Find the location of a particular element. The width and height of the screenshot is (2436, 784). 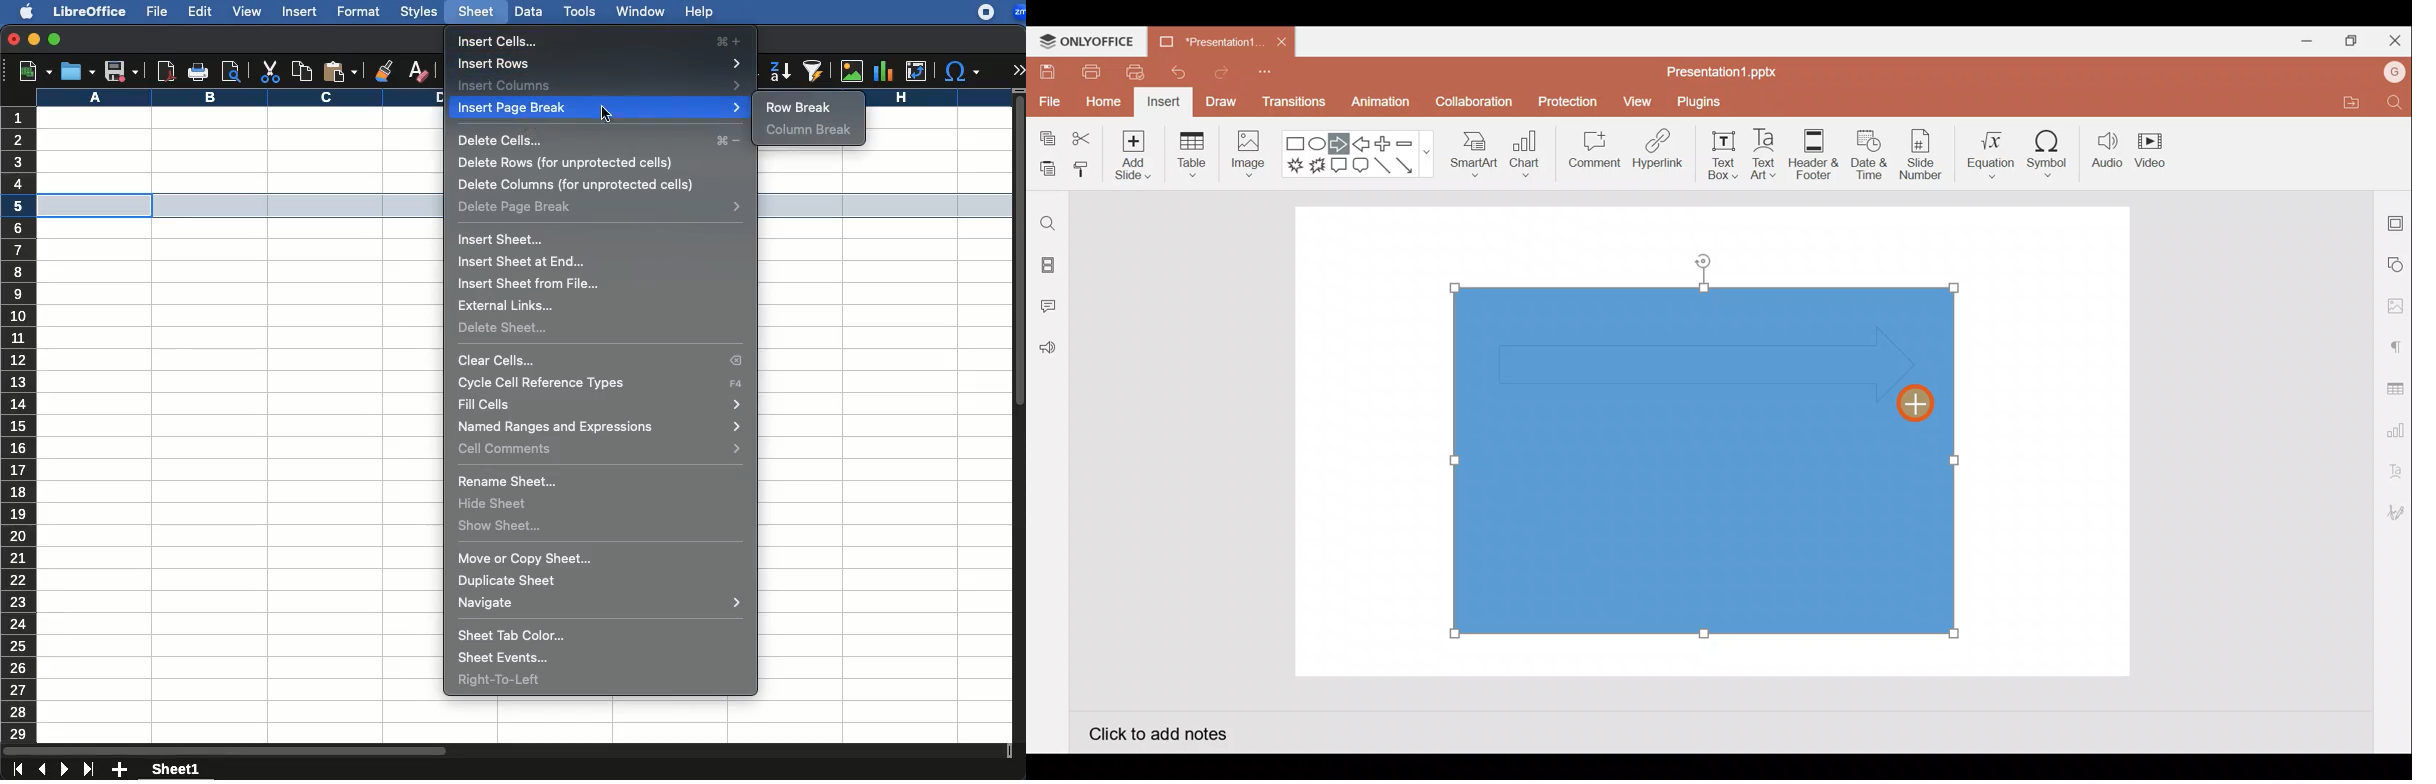

Arrow is located at coordinates (1413, 165).